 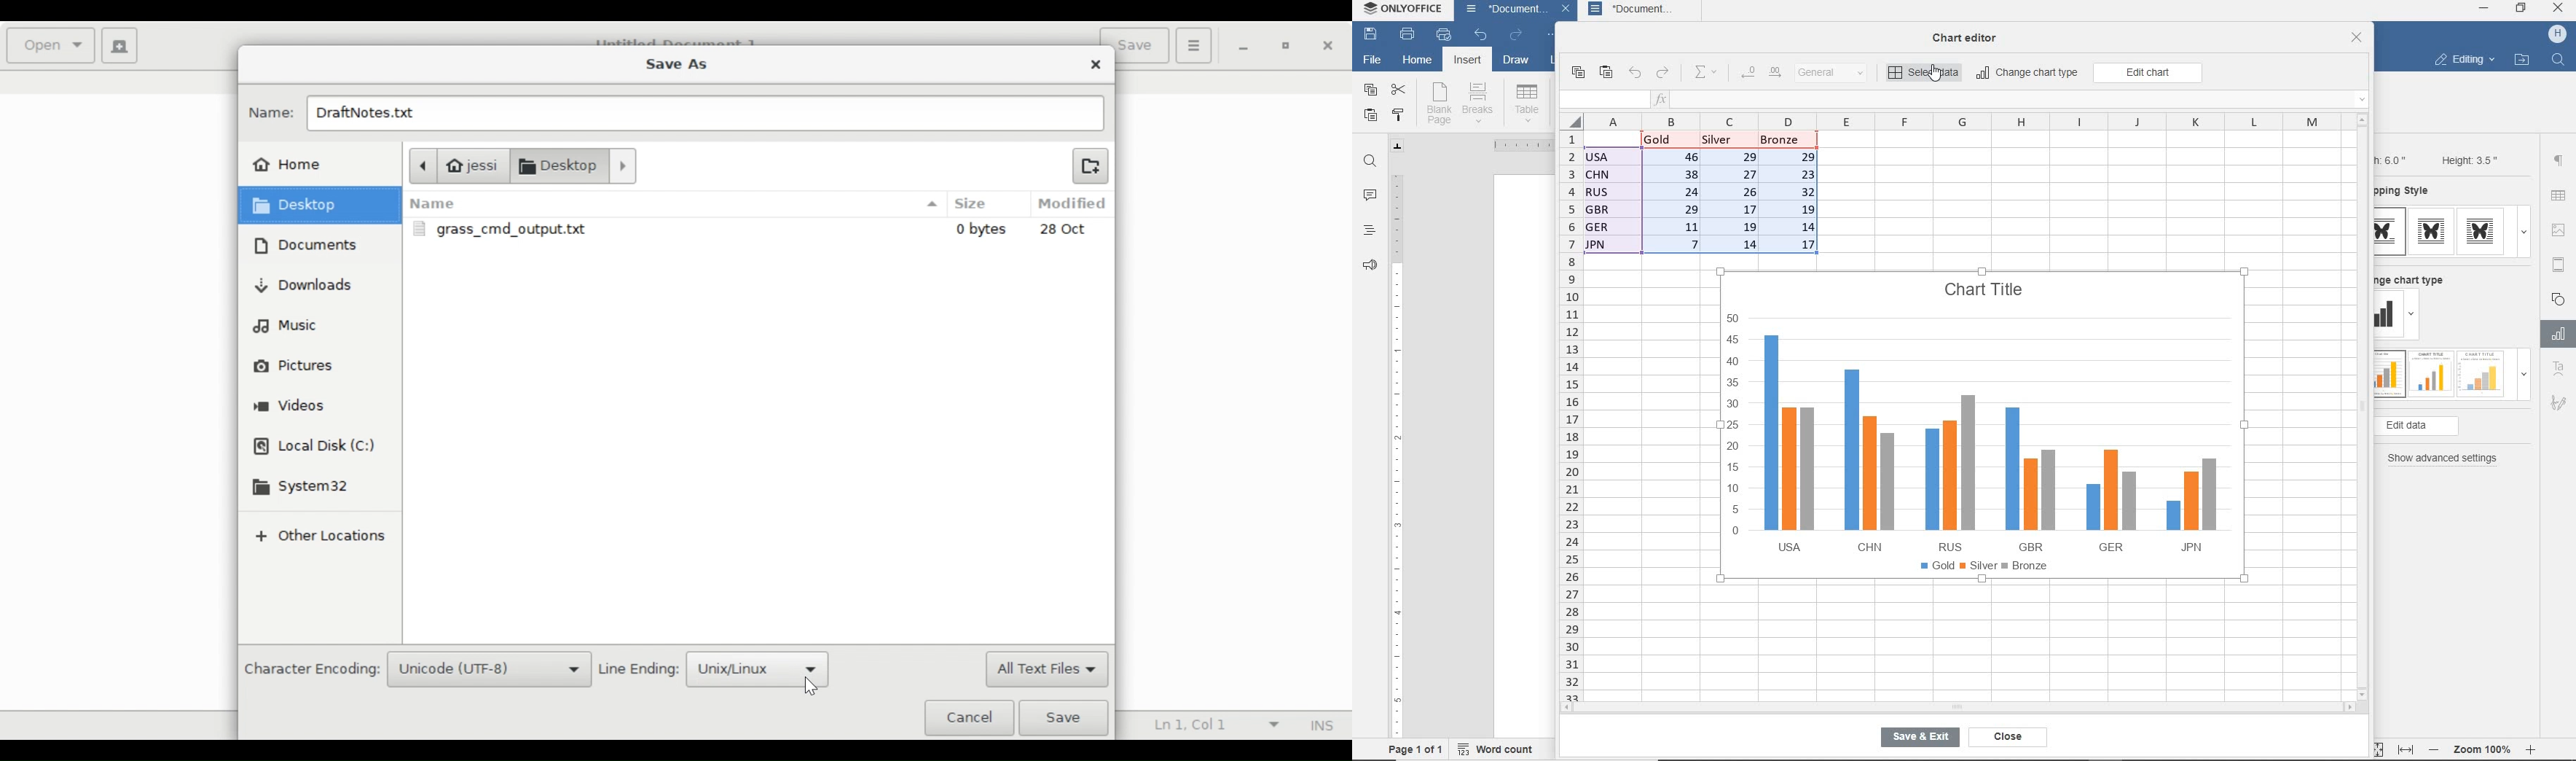 I want to click on Pictures, so click(x=294, y=366).